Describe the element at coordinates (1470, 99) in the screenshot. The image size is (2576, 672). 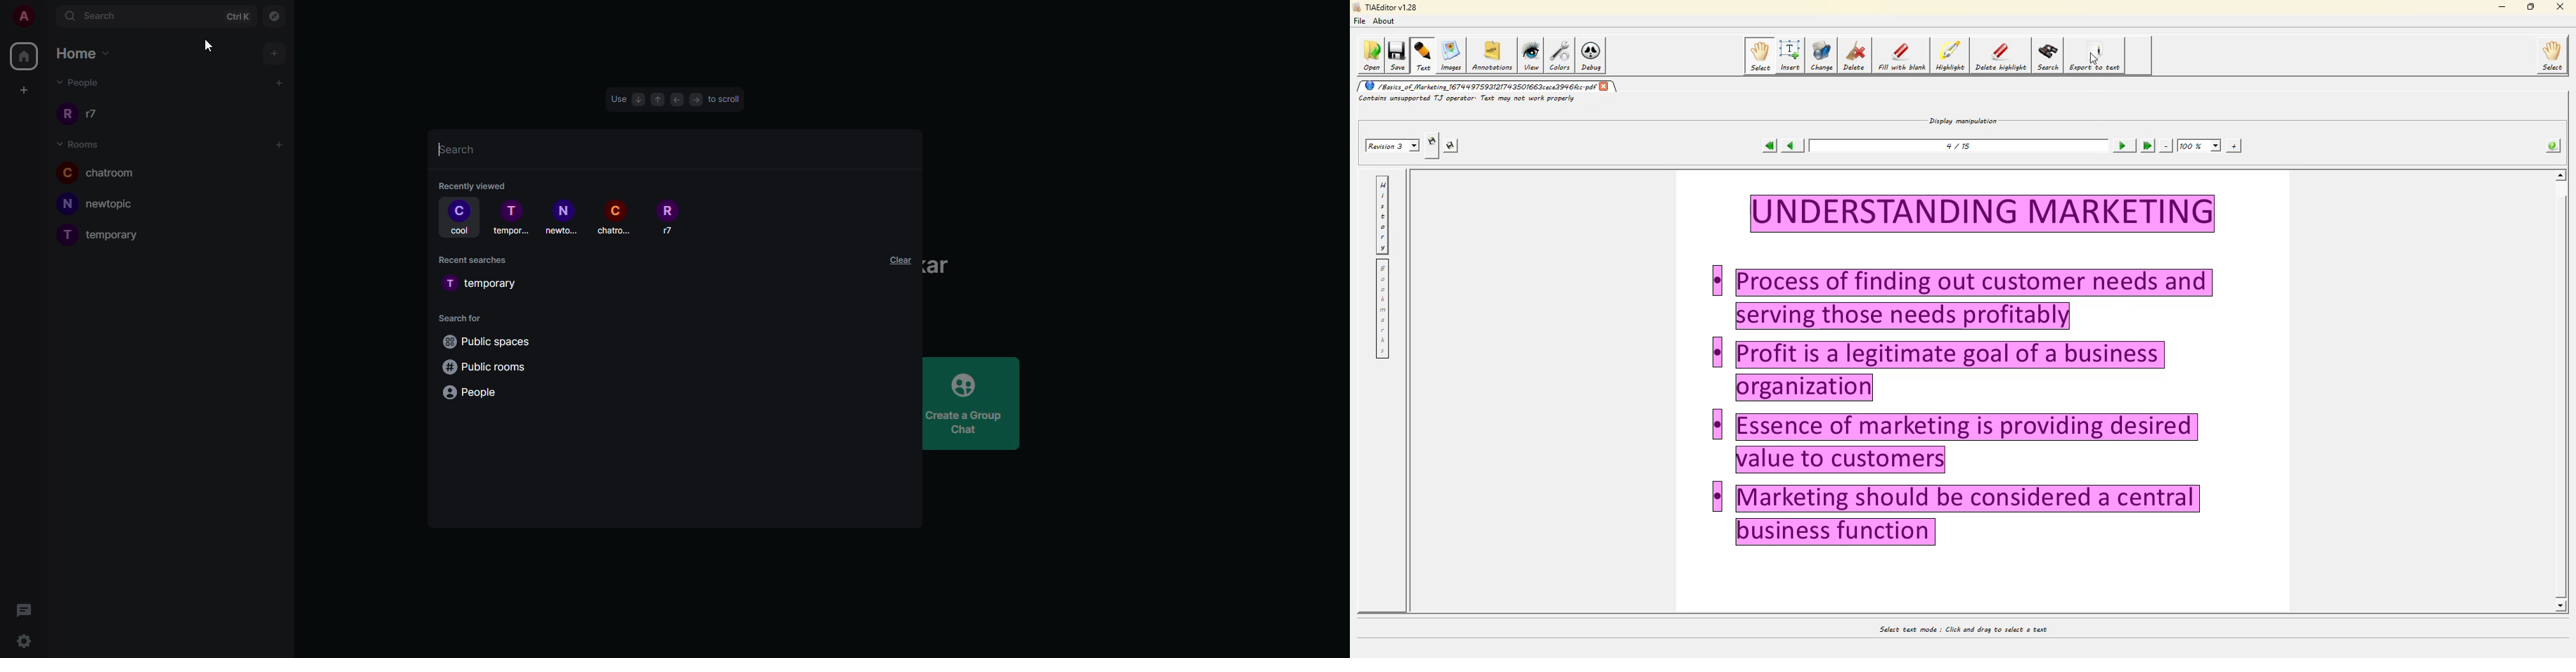
I see `info` at that location.